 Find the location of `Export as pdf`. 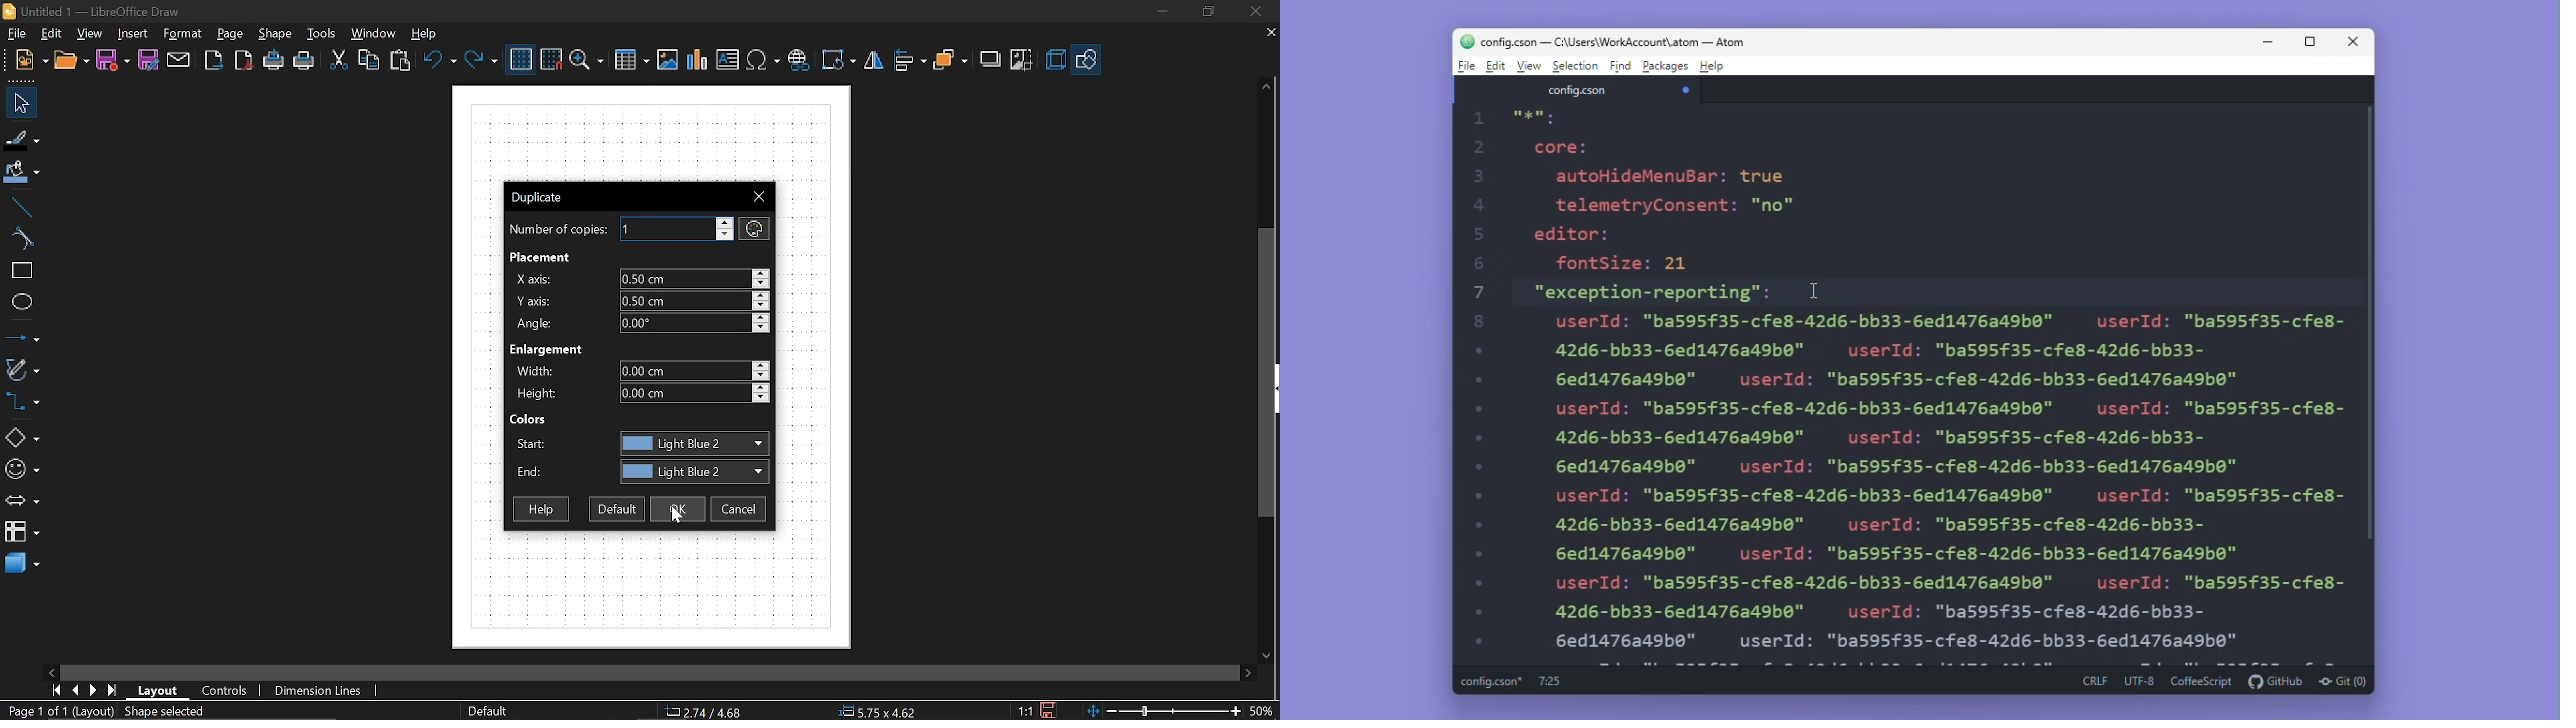

Export as pdf is located at coordinates (244, 62).